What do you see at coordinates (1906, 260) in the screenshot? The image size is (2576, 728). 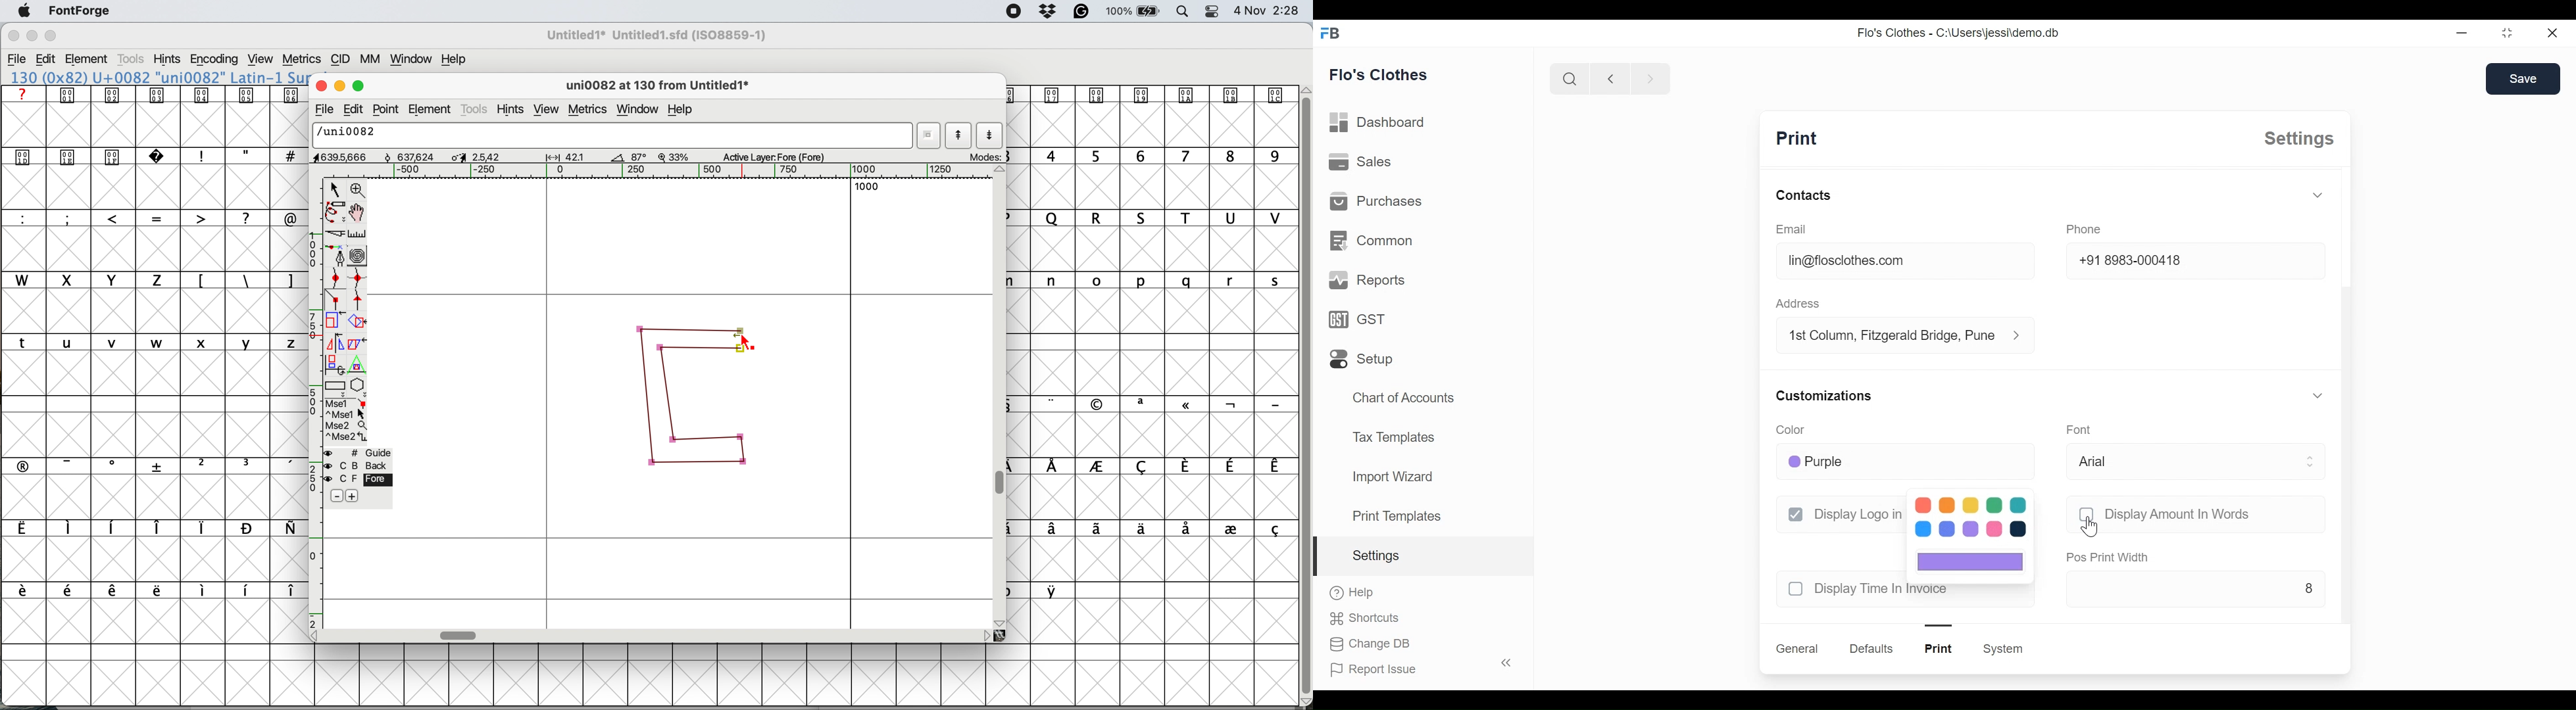 I see `lin@floclothes.com` at bounding box center [1906, 260].